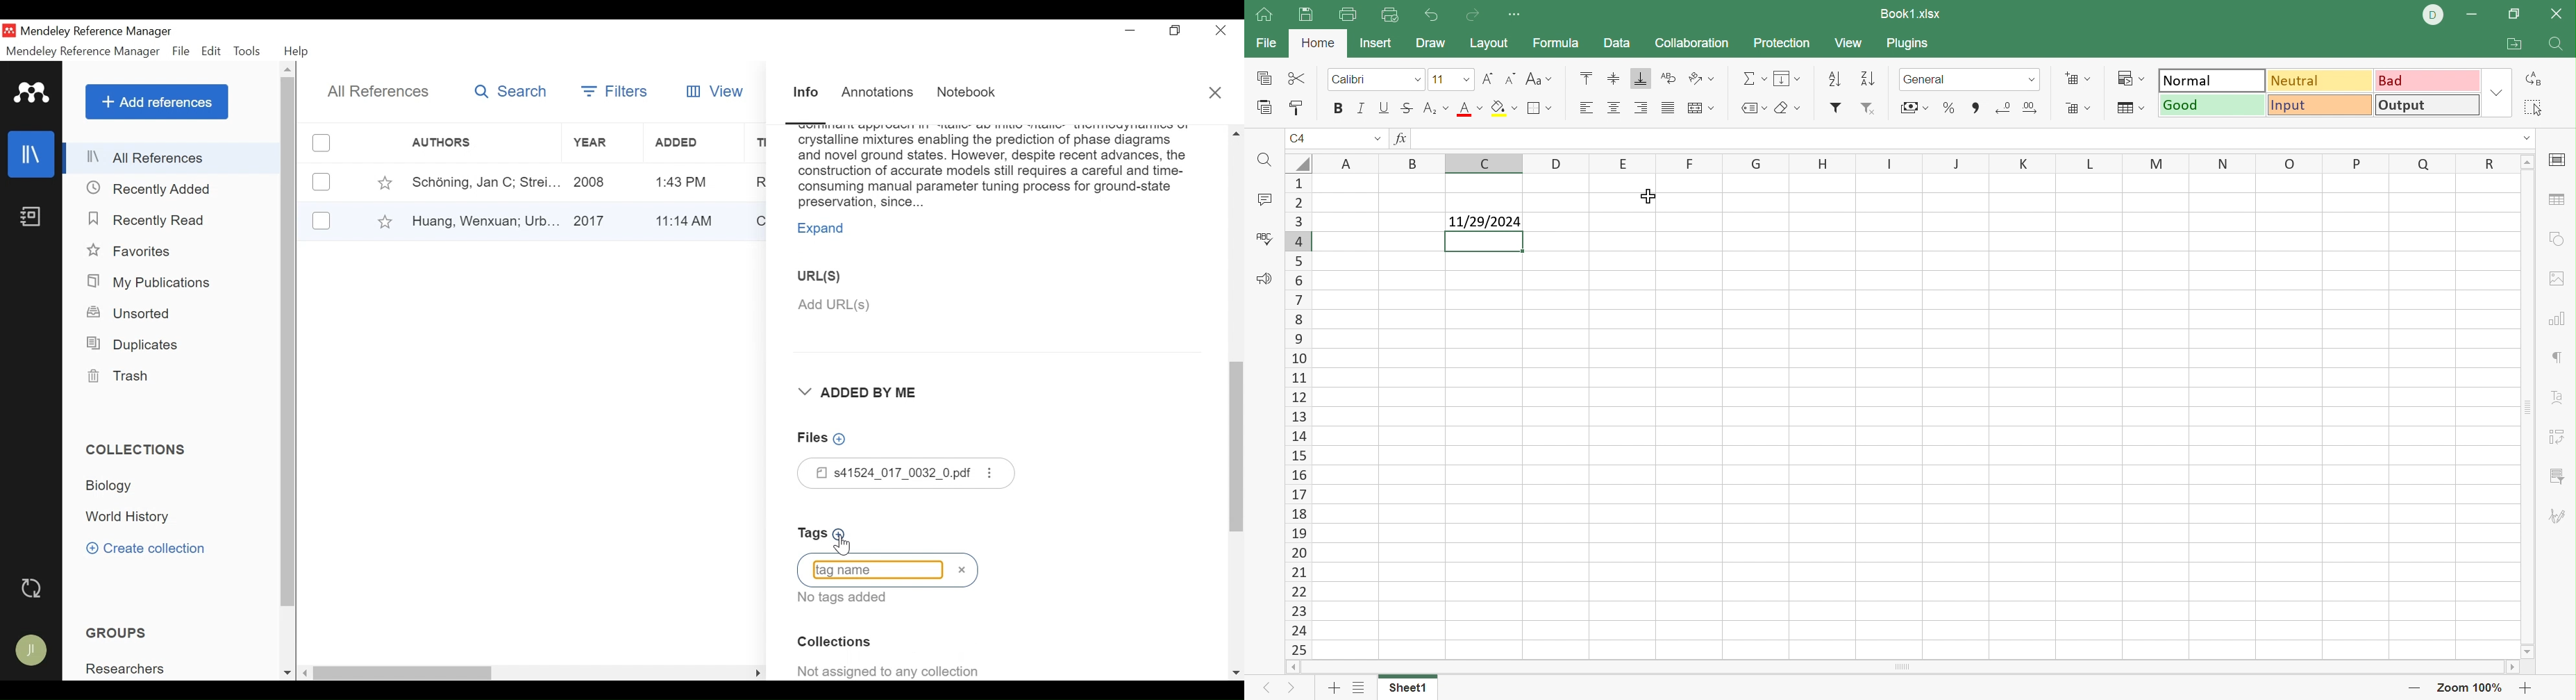 This screenshot has width=2576, height=700. I want to click on Decrement font size, so click(1507, 78).